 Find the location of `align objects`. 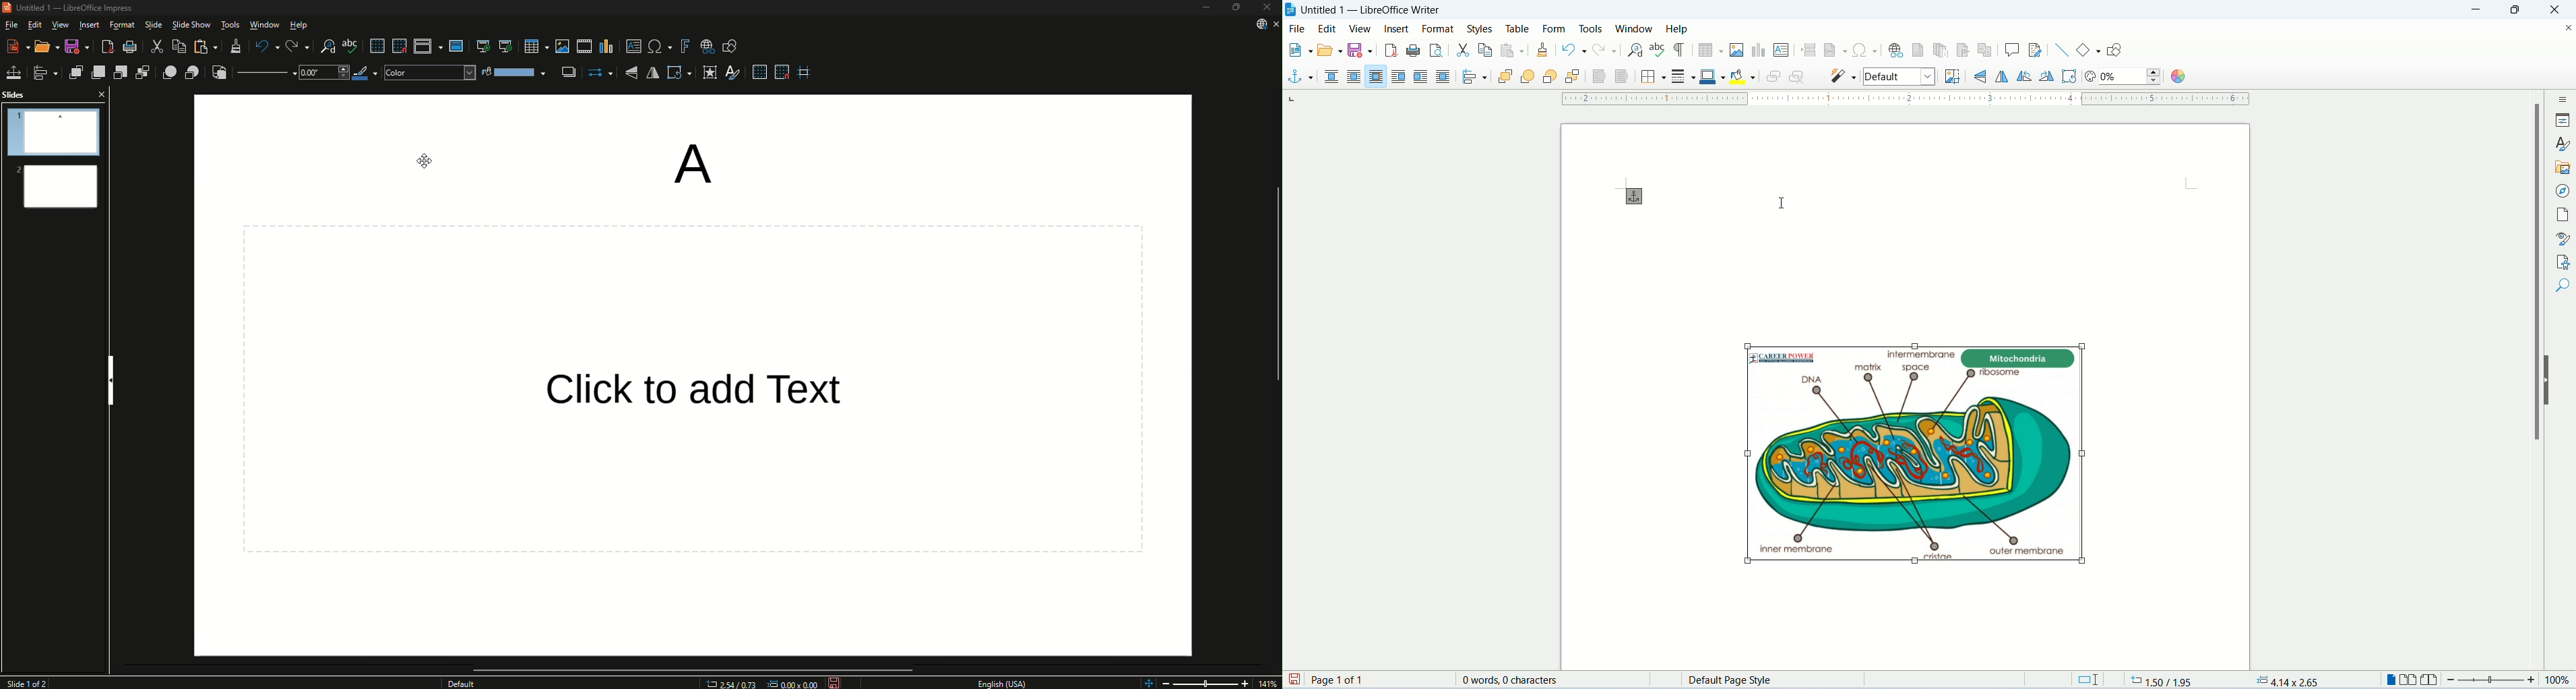

align objects is located at coordinates (1473, 78).